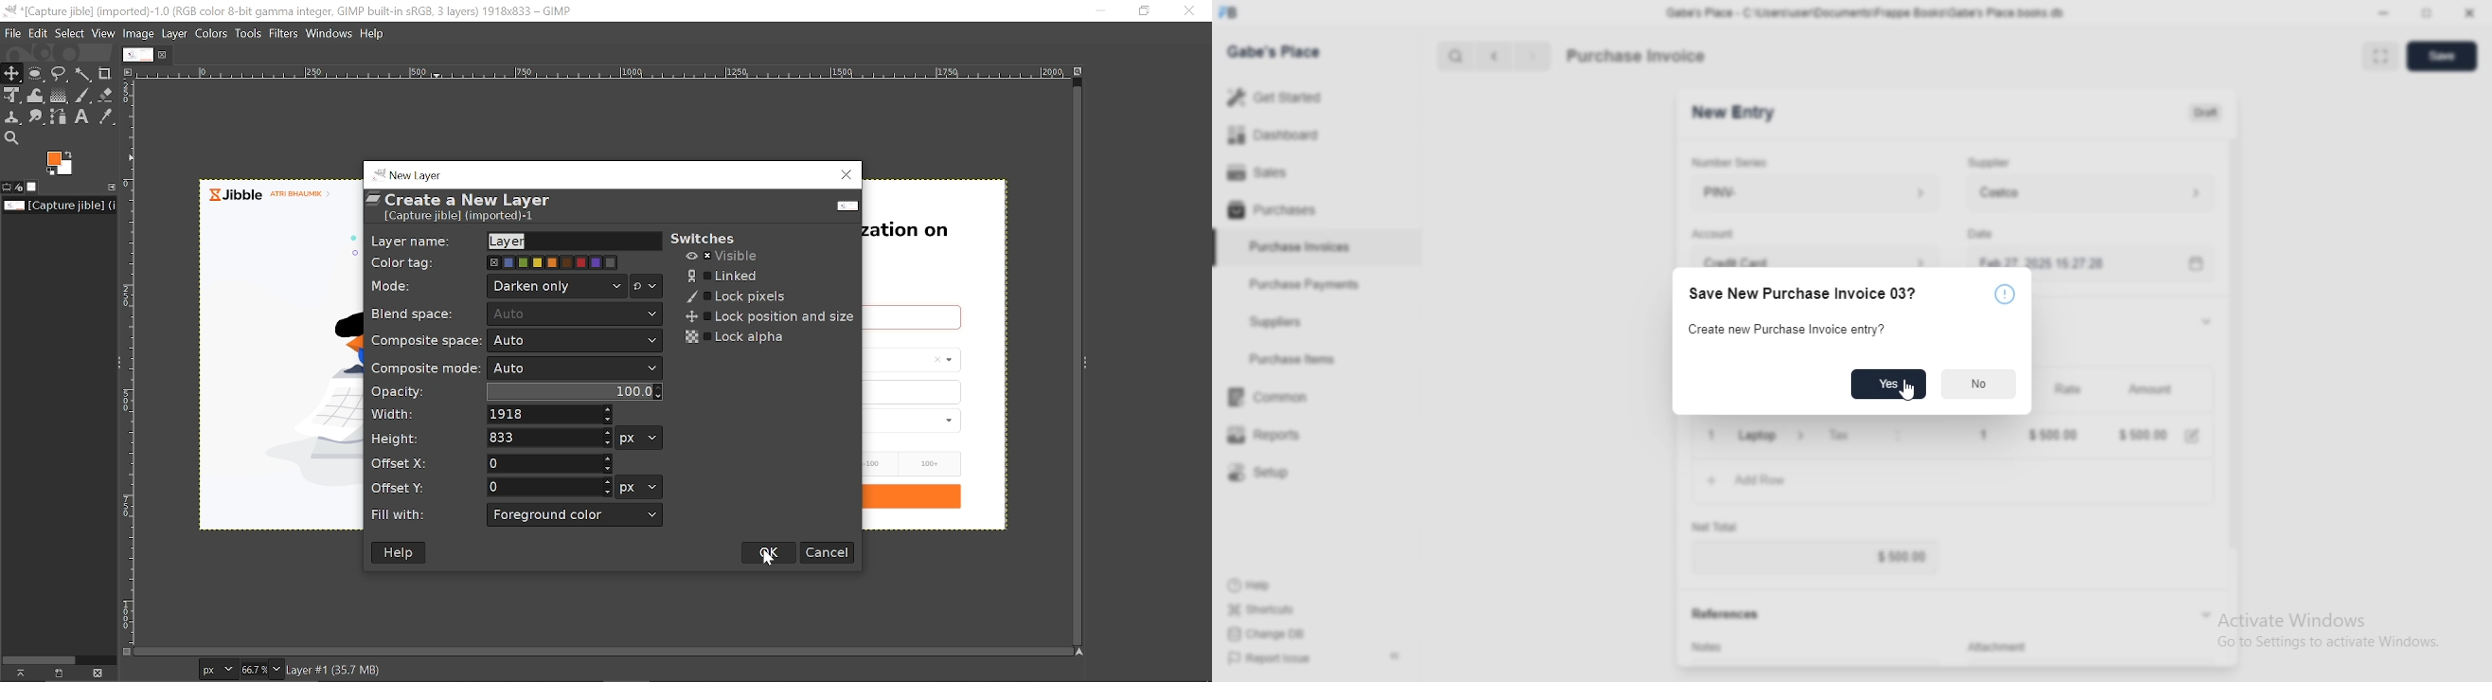 This screenshot has width=2492, height=700. What do you see at coordinates (1863, 435) in the screenshot?
I see `Tax` at bounding box center [1863, 435].